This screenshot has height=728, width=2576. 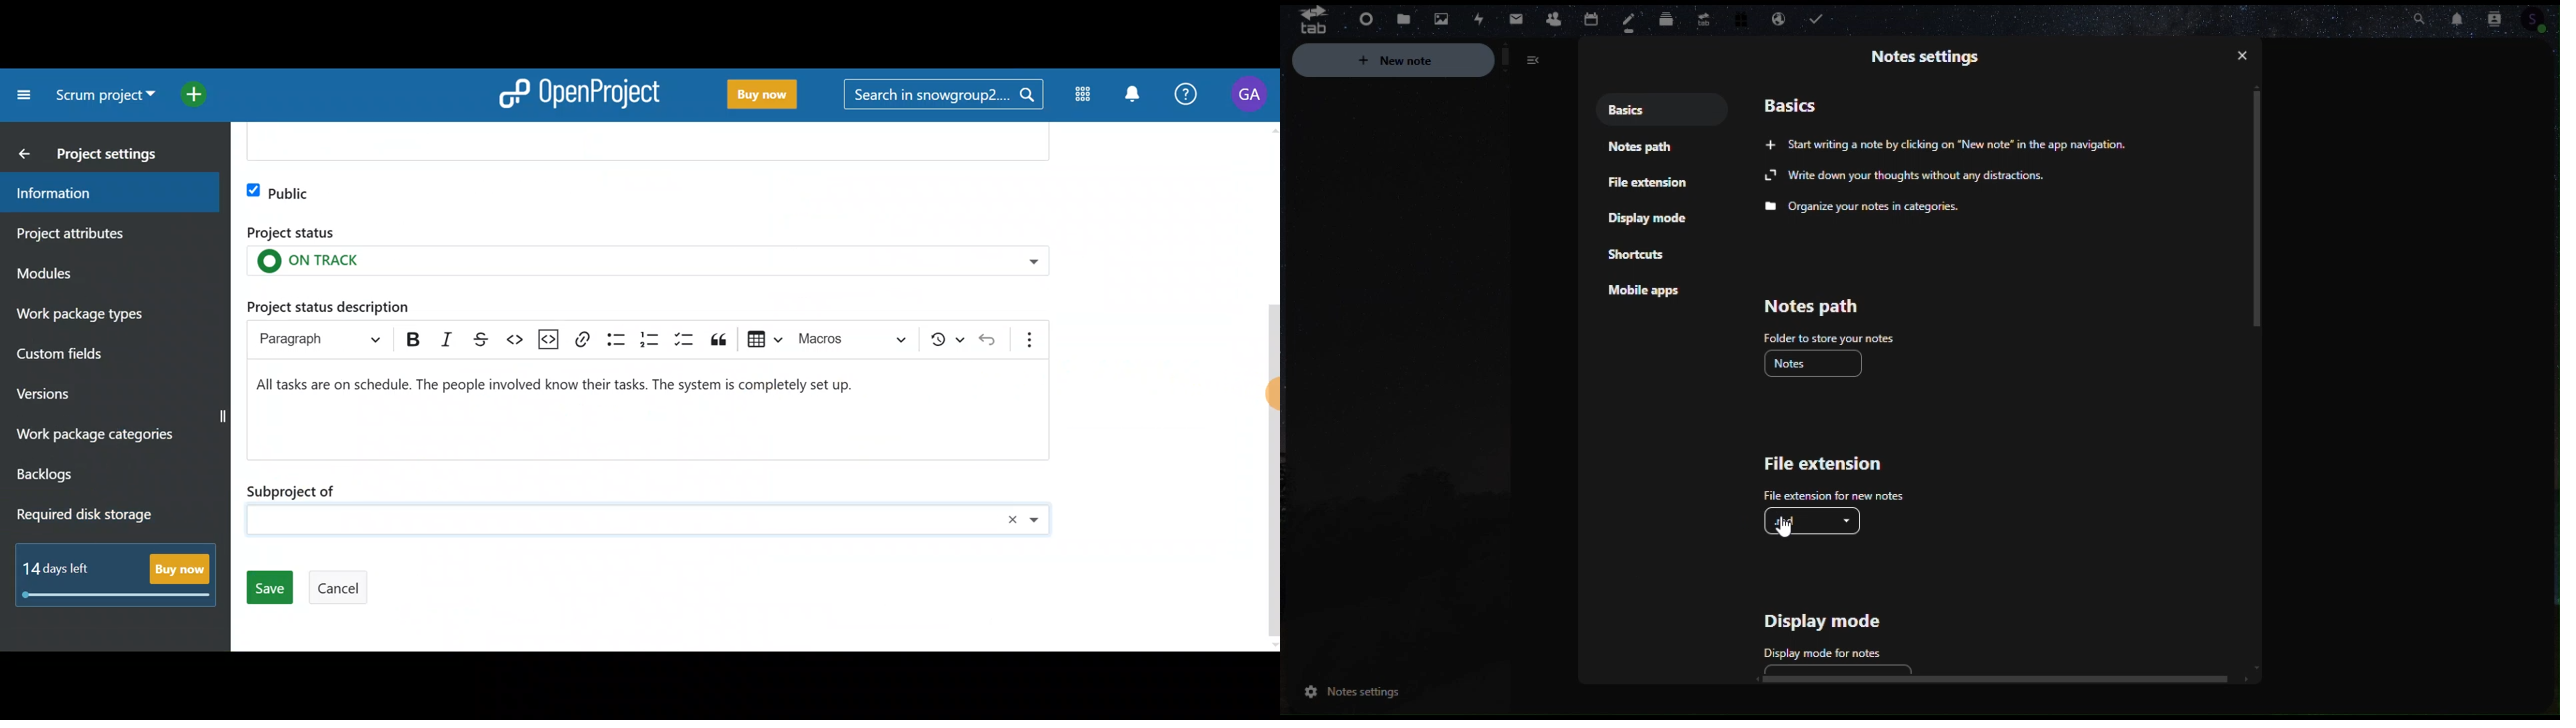 I want to click on Notifications, so click(x=2462, y=20).